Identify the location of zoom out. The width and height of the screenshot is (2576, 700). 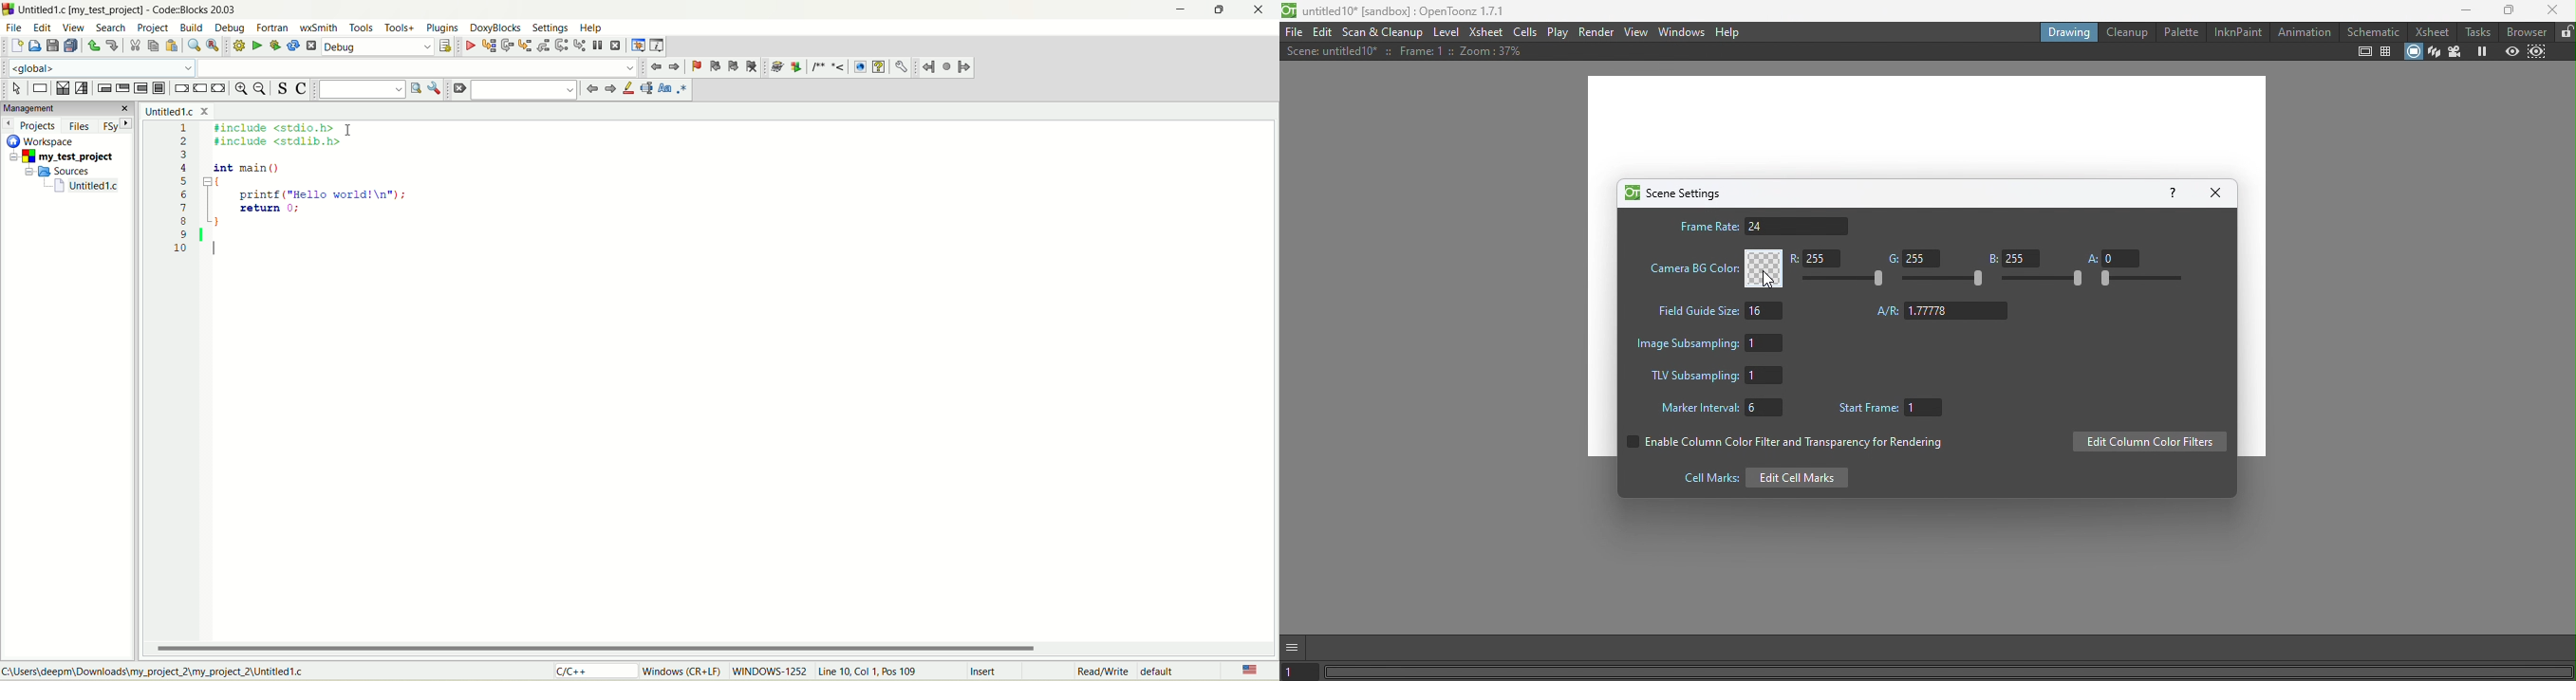
(262, 91).